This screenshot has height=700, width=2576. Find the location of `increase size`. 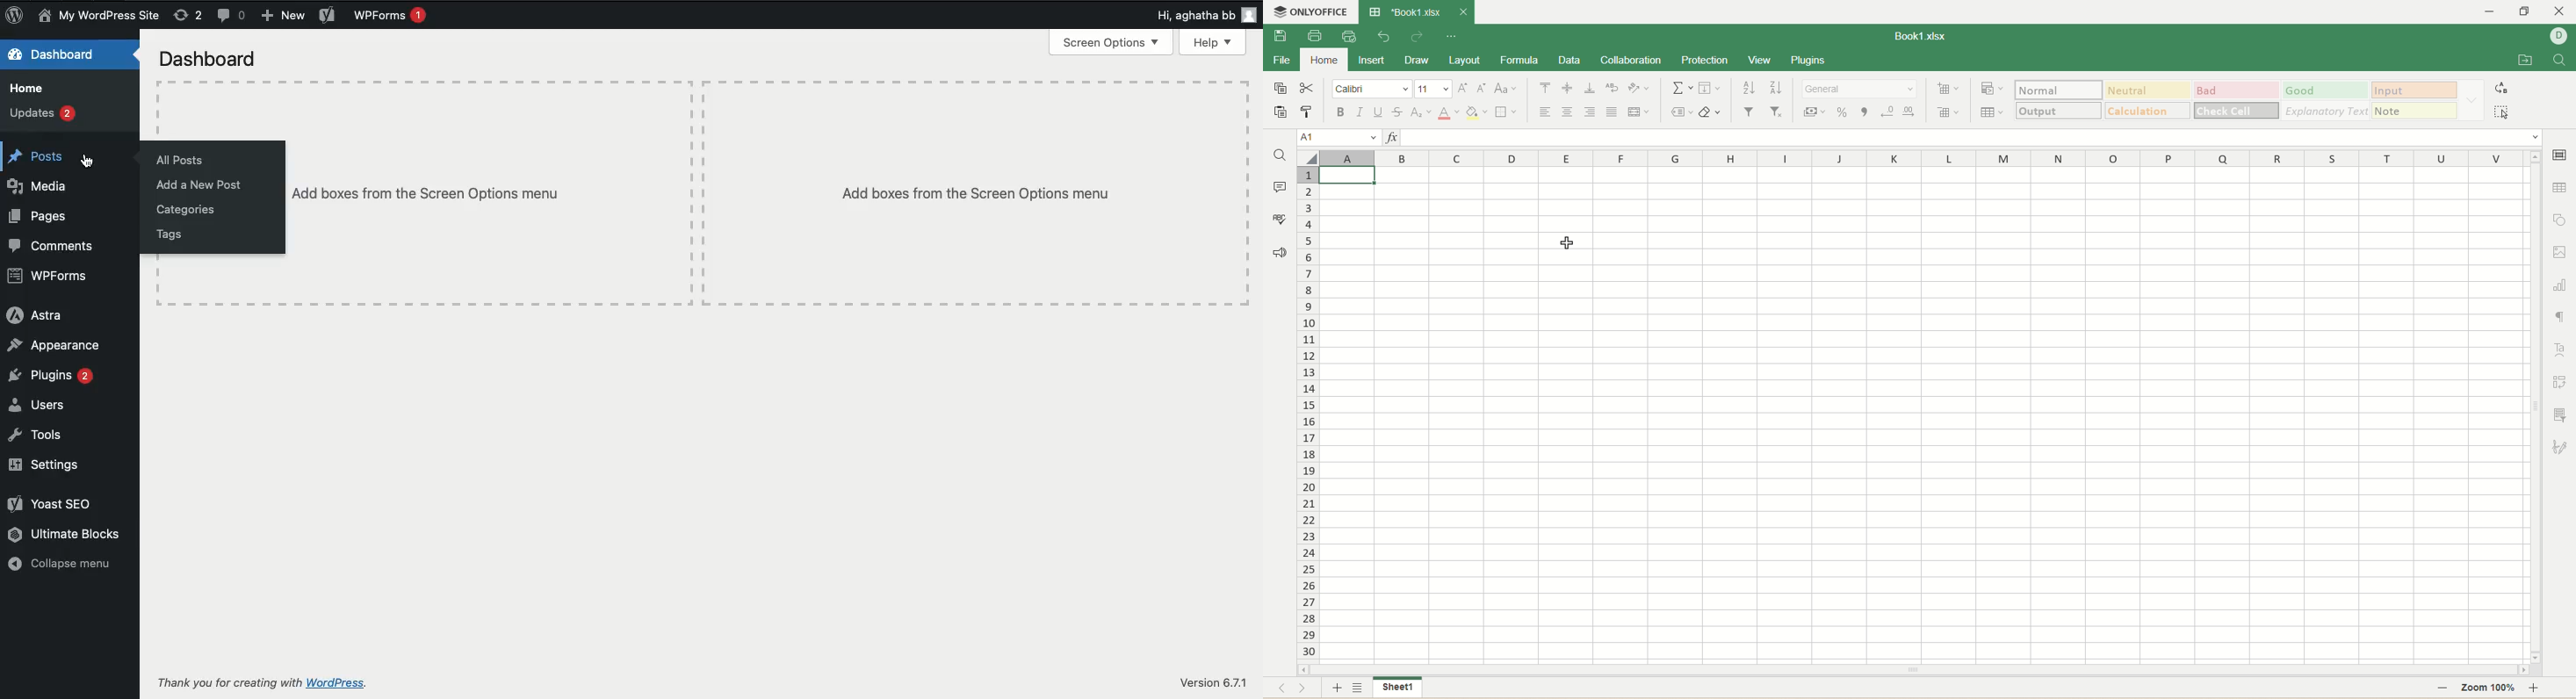

increase size is located at coordinates (1463, 89).